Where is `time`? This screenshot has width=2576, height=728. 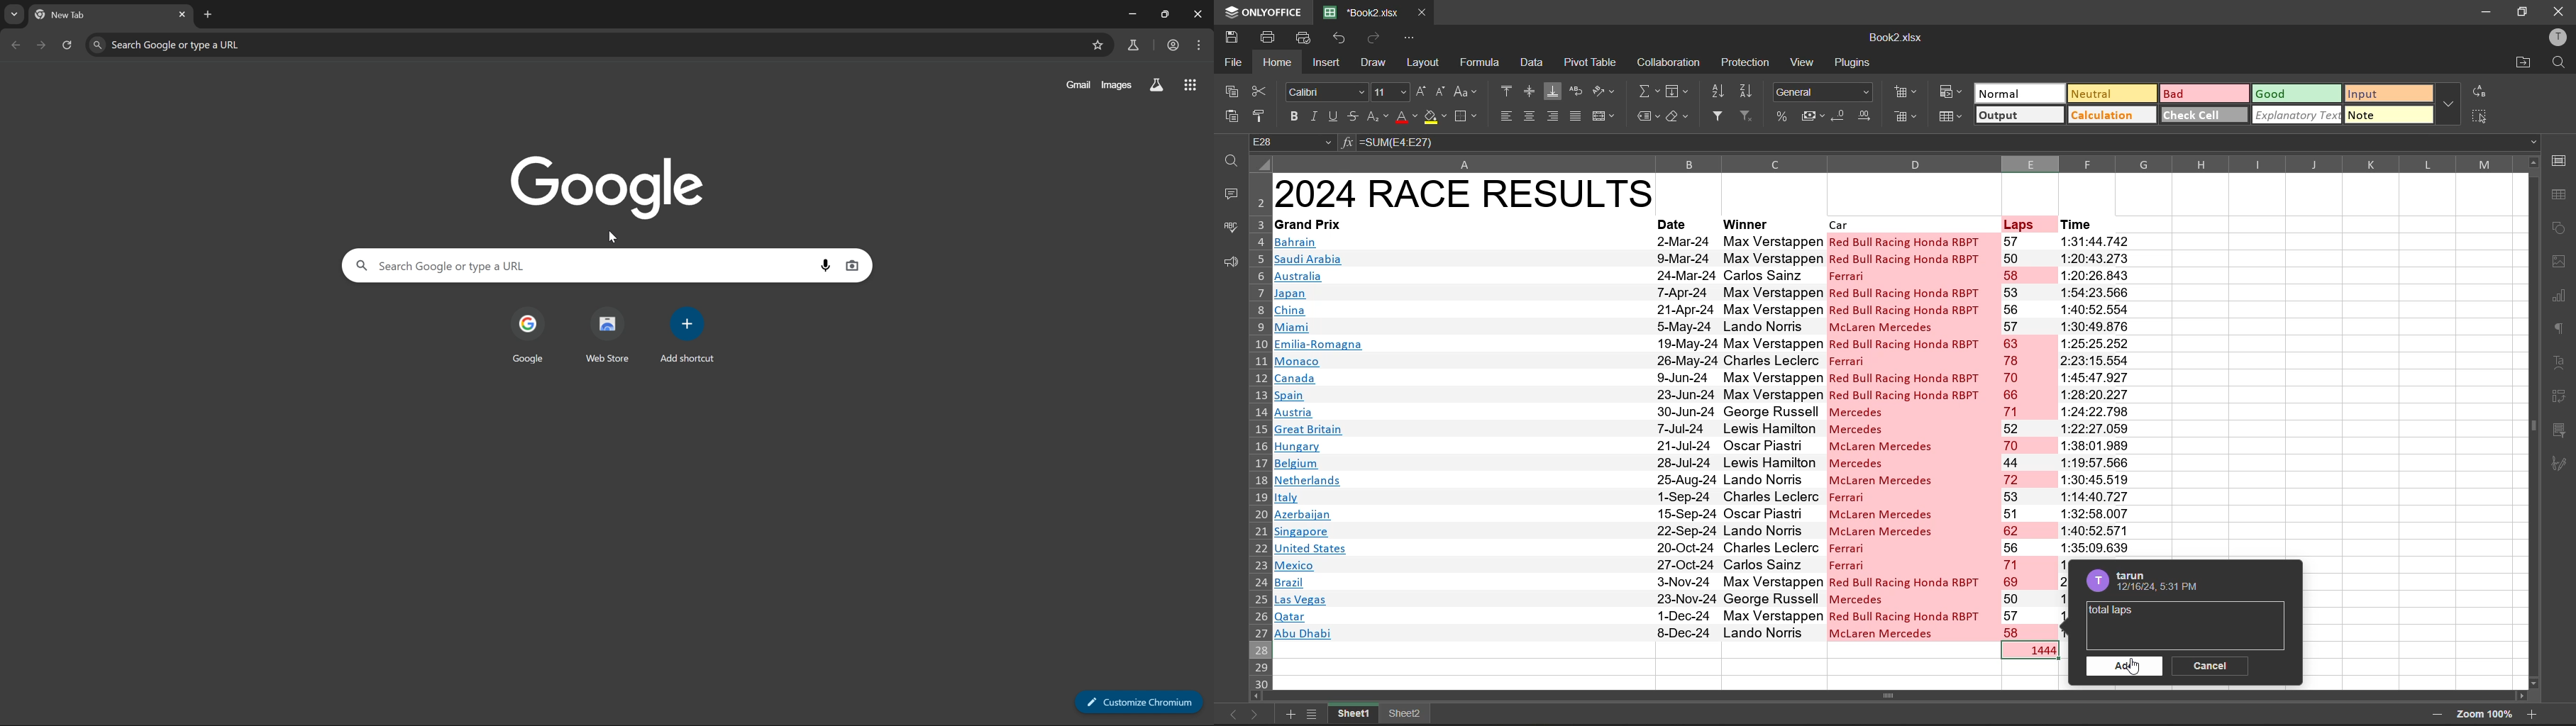 time is located at coordinates (2079, 223).